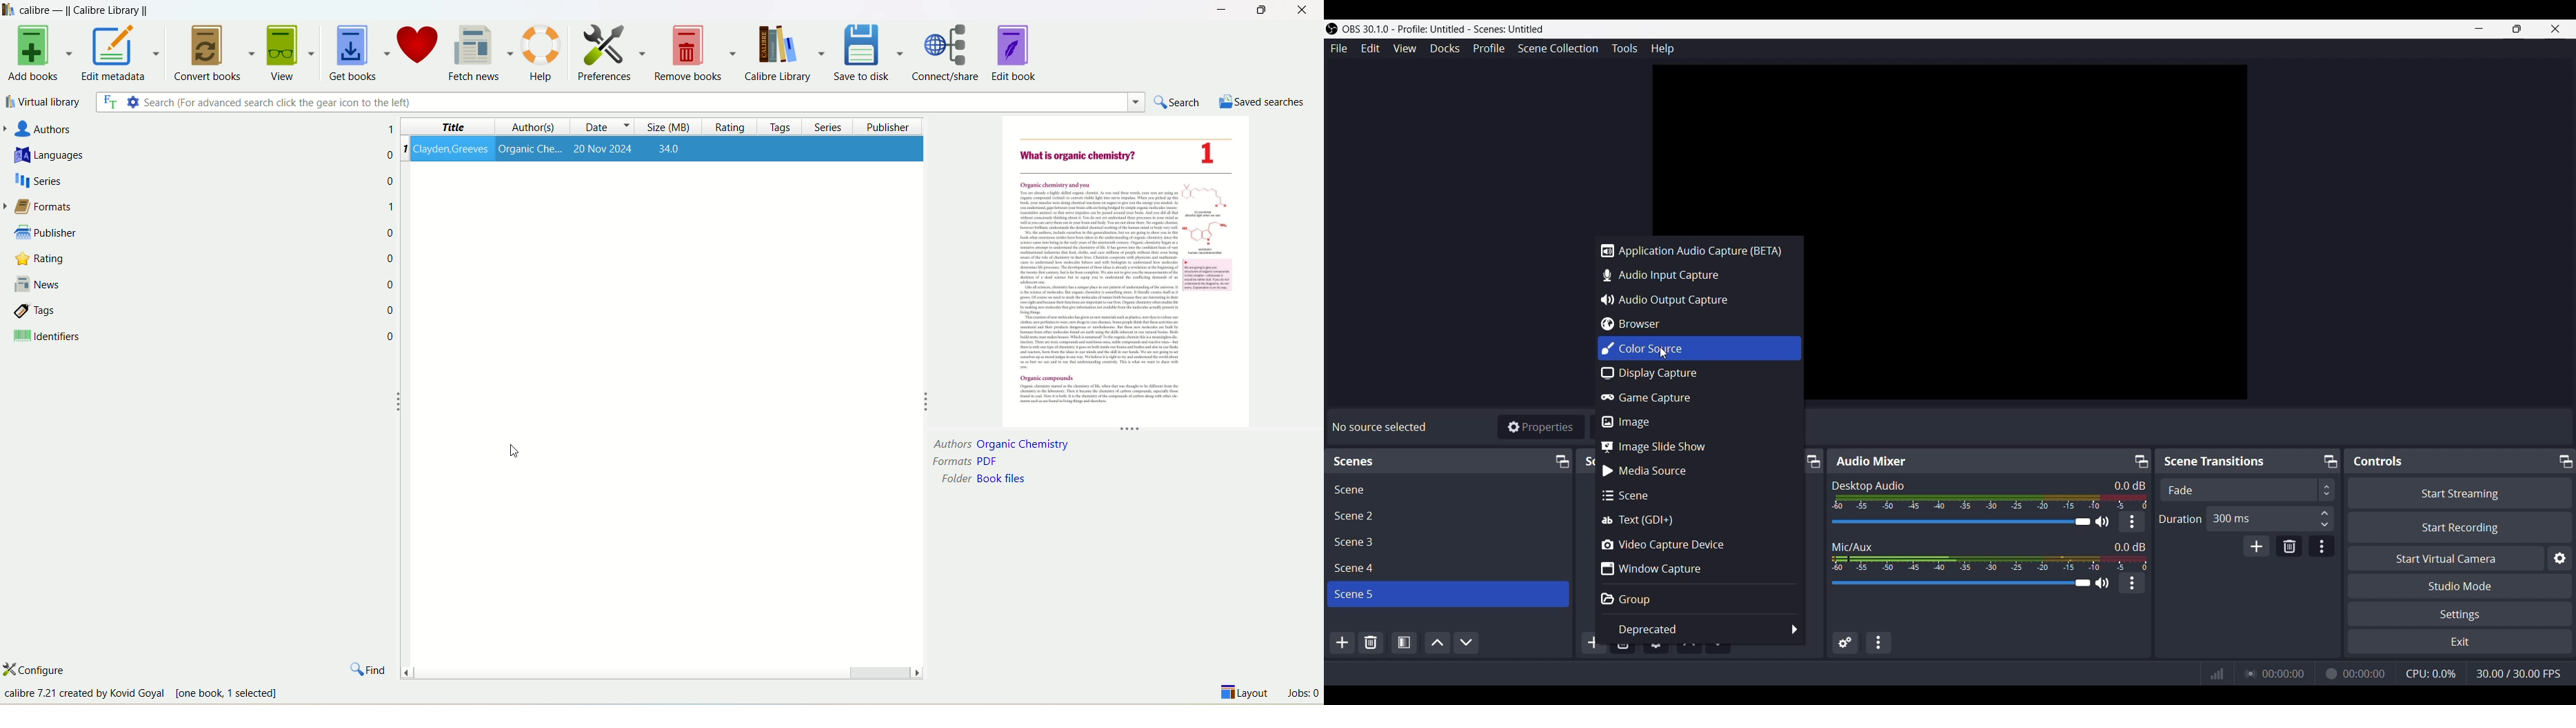 The height and width of the screenshot is (728, 2576). Describe the element at coordinates (1970, 521) in the screenshot. I see `Volume Adjuster` at that location.